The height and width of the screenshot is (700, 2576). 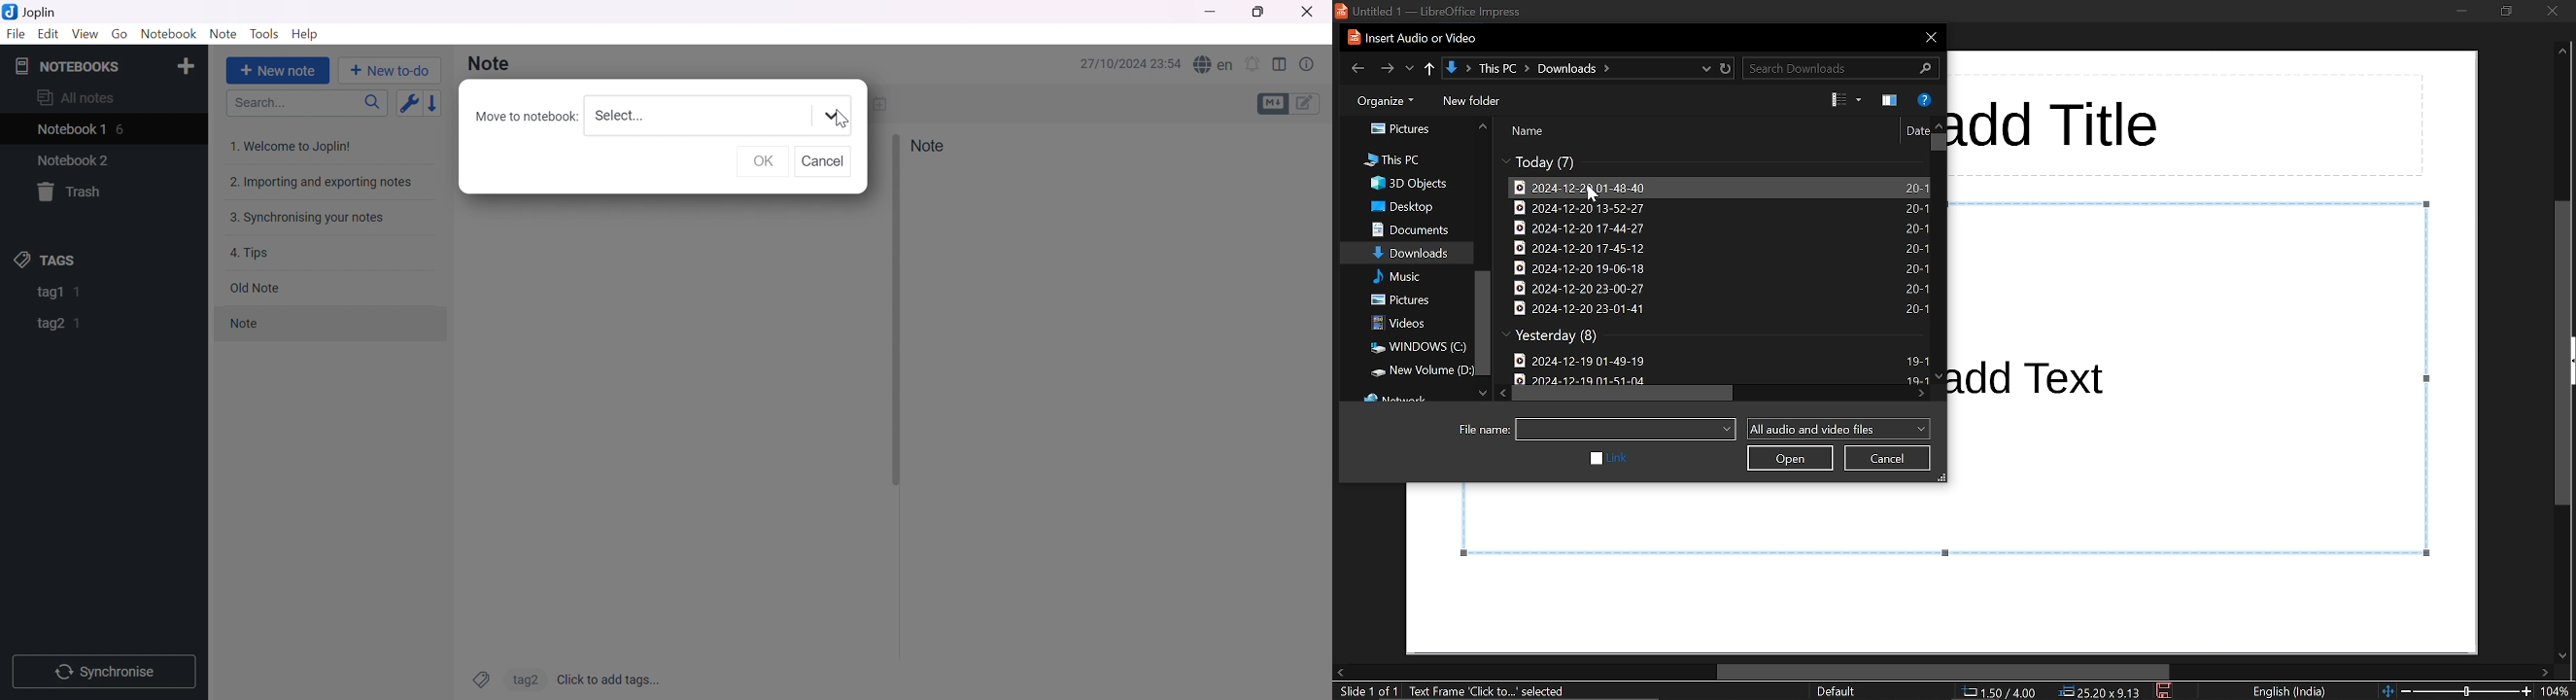 What do you see at coordinates (80, 292) in the screenshot?
I see `1` at bounding box center [80, 292].